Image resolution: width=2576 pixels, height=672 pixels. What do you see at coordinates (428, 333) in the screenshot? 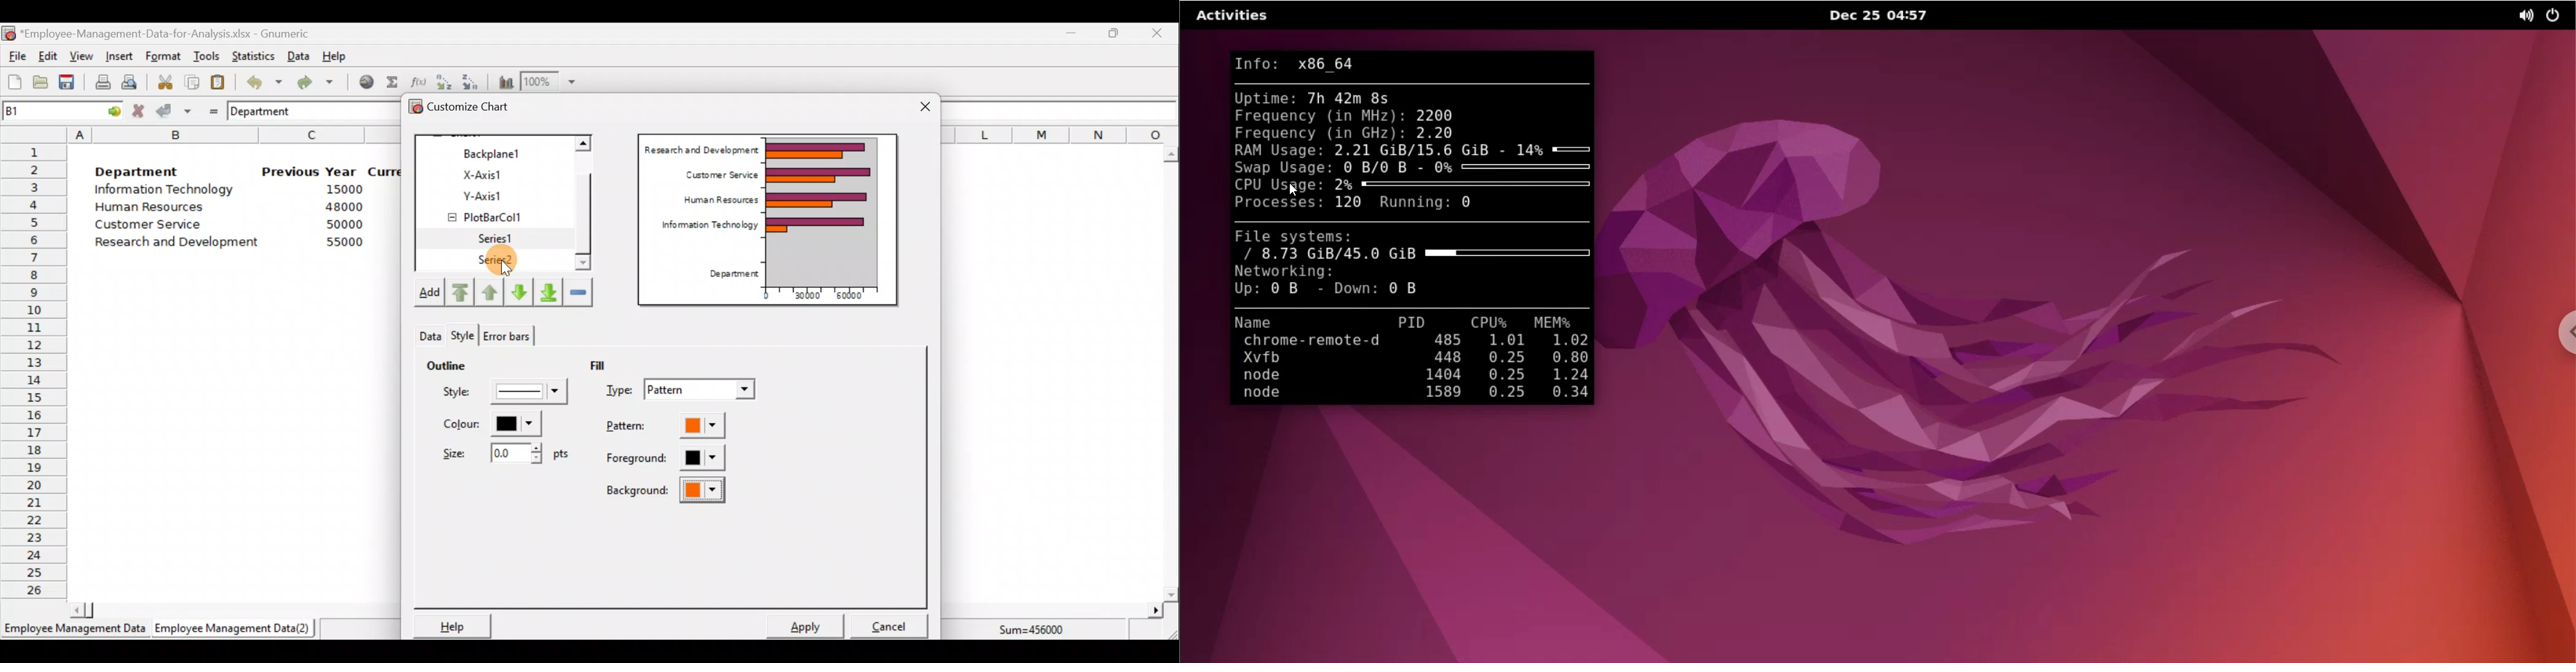
I see `Style` at bounding box center [428, 333].